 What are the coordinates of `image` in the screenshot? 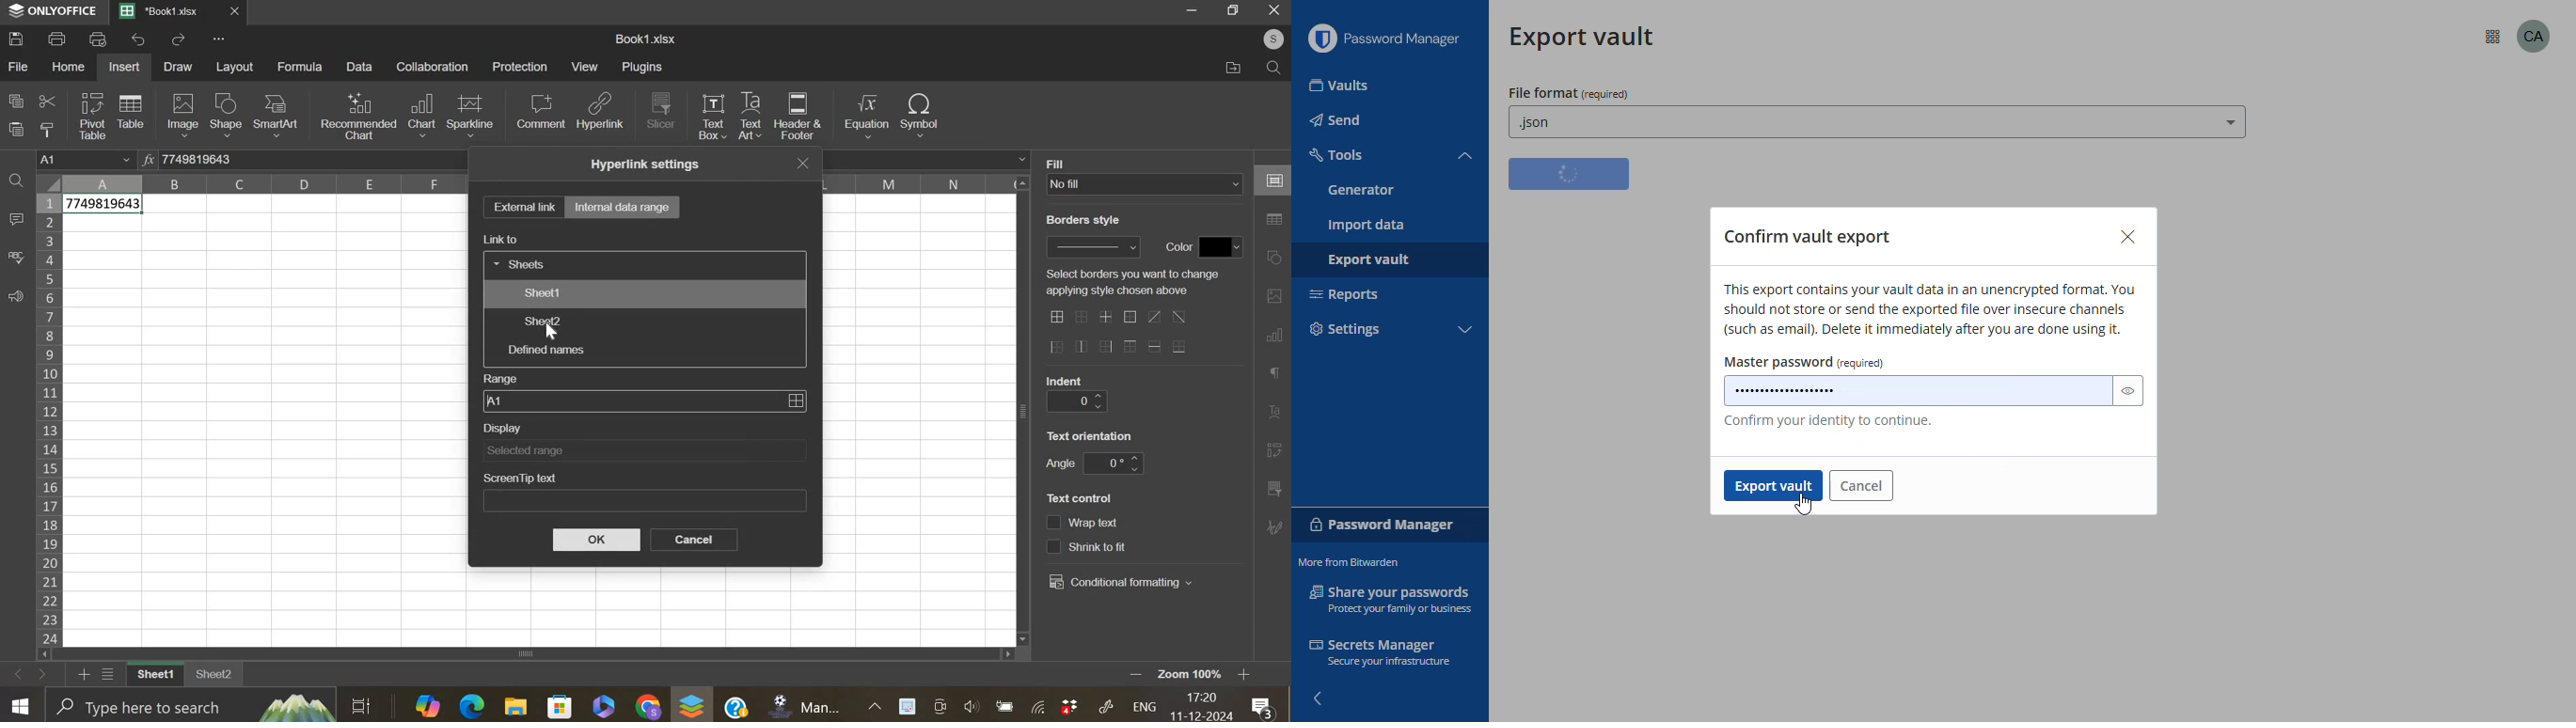 It's located at (183, 114).